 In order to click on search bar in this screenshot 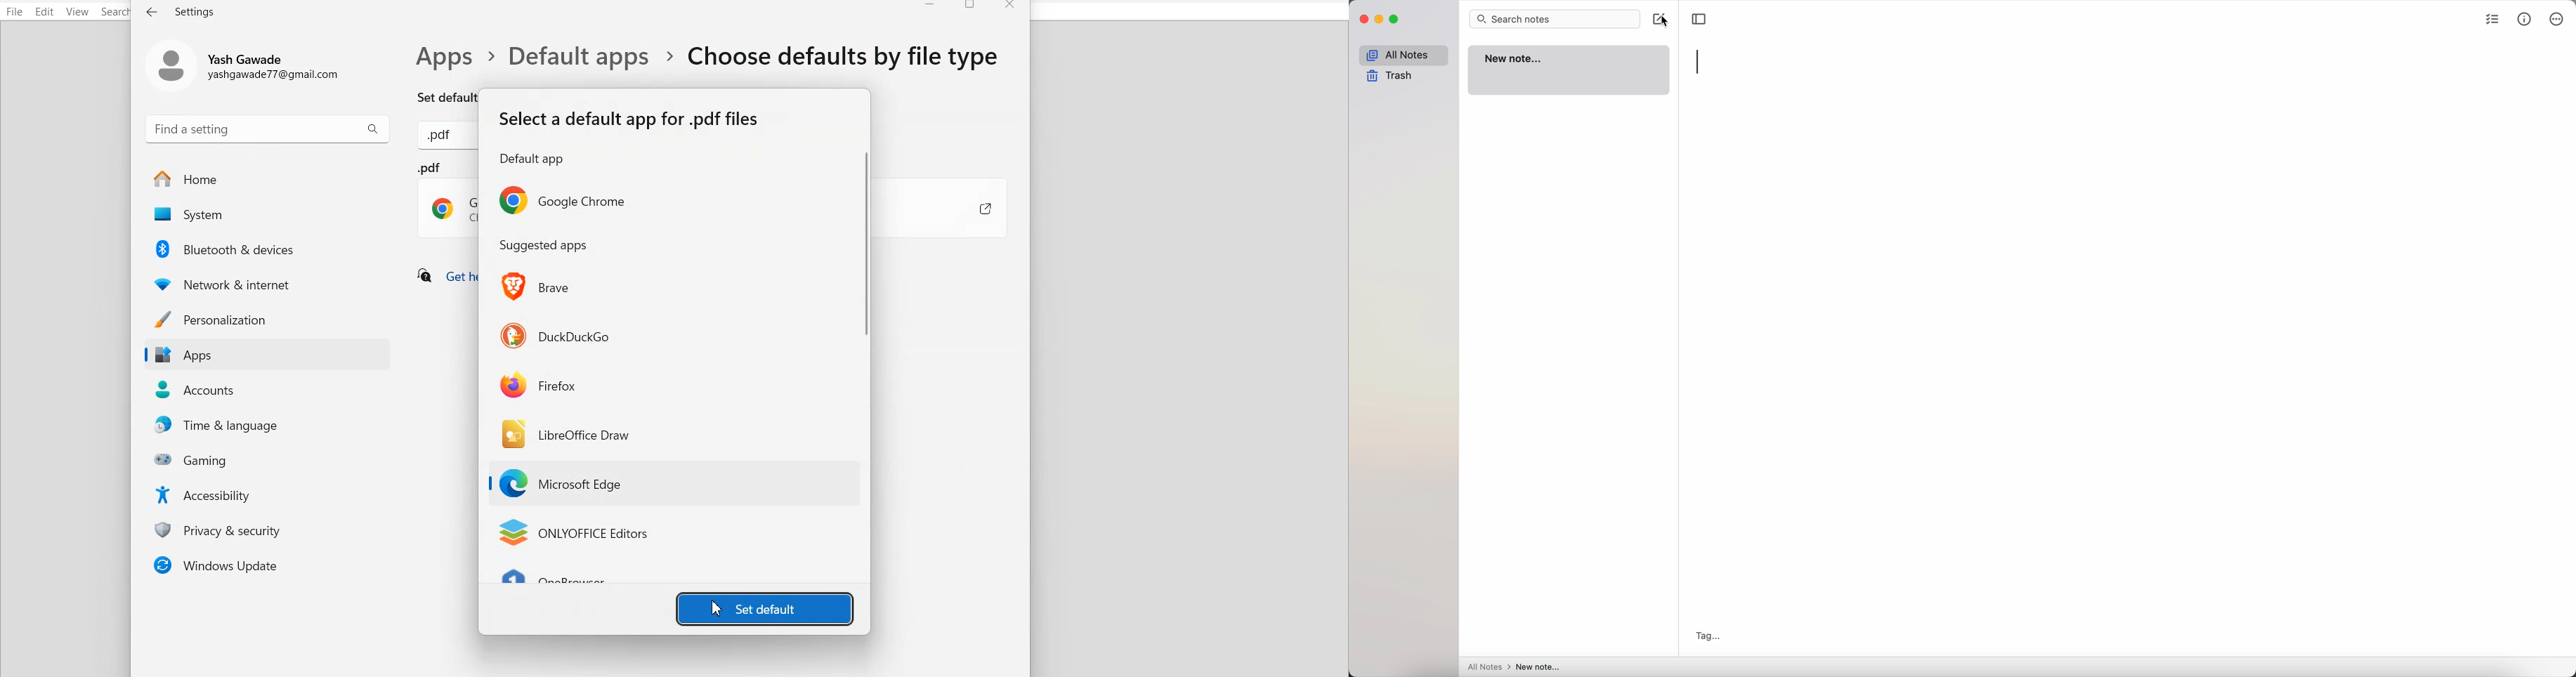, I will do `click(1554, 18)`.